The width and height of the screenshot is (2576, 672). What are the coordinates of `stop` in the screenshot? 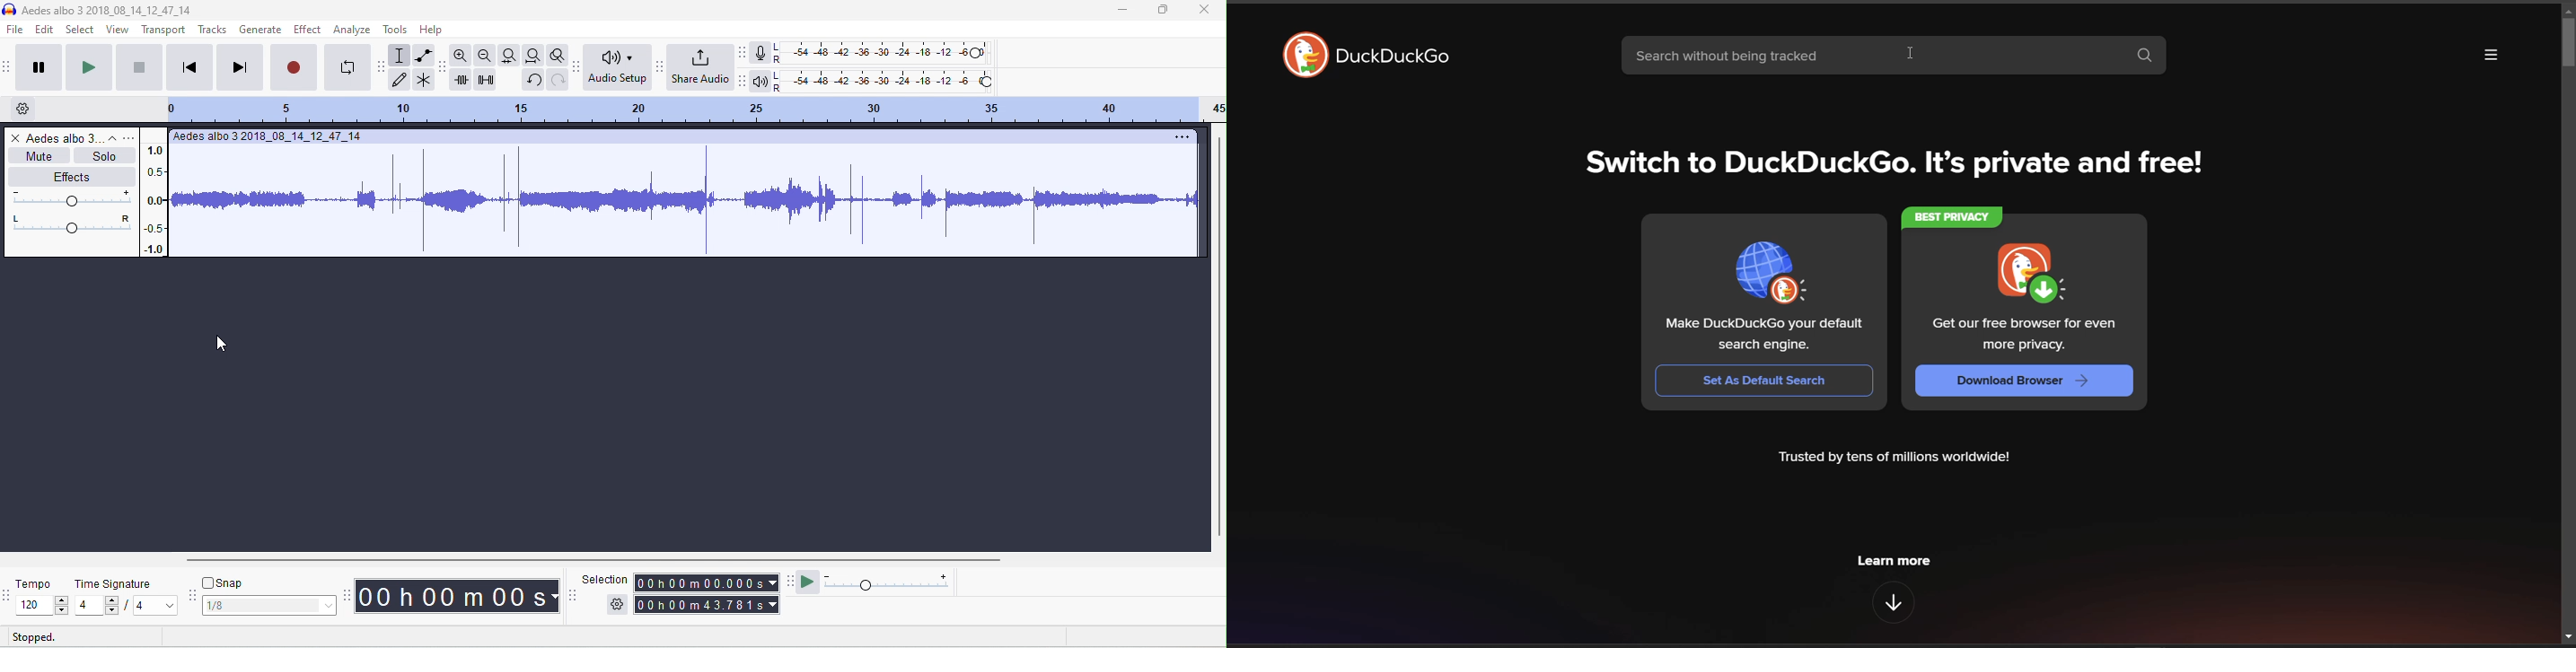 It's located at (139, 66).